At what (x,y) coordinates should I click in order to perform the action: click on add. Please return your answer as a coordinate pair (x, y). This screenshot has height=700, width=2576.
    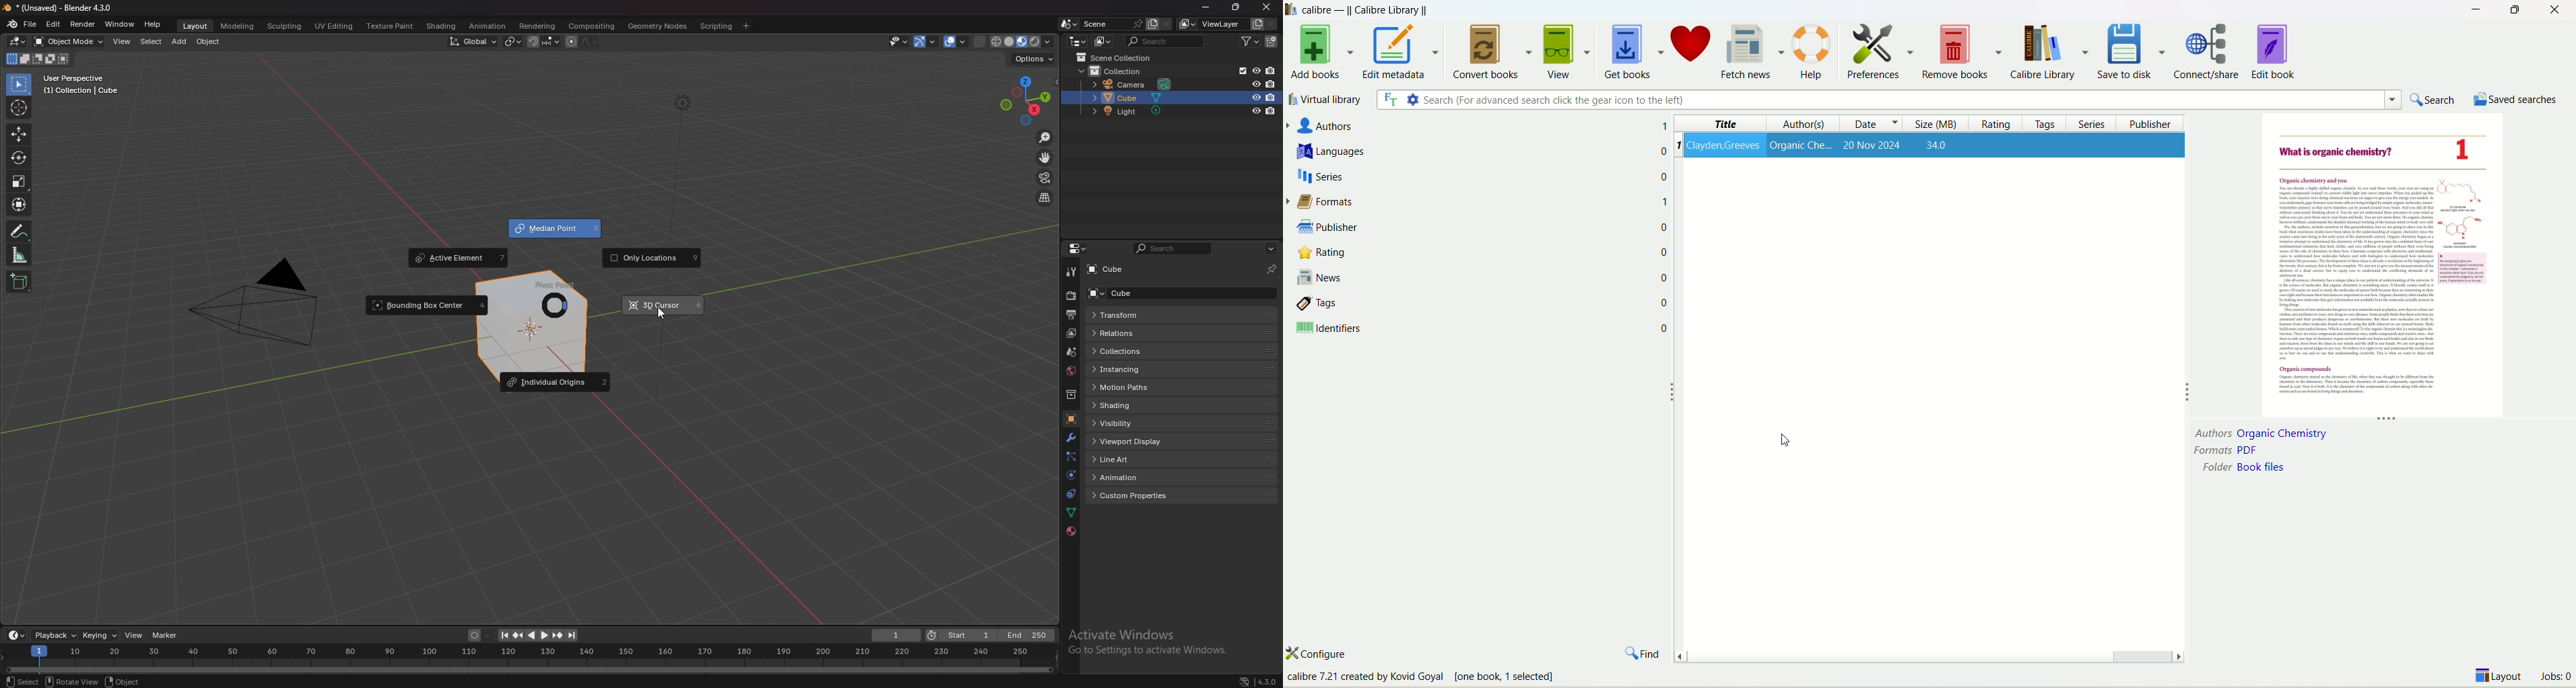
    Looking at the image, I should click on (180, 41).